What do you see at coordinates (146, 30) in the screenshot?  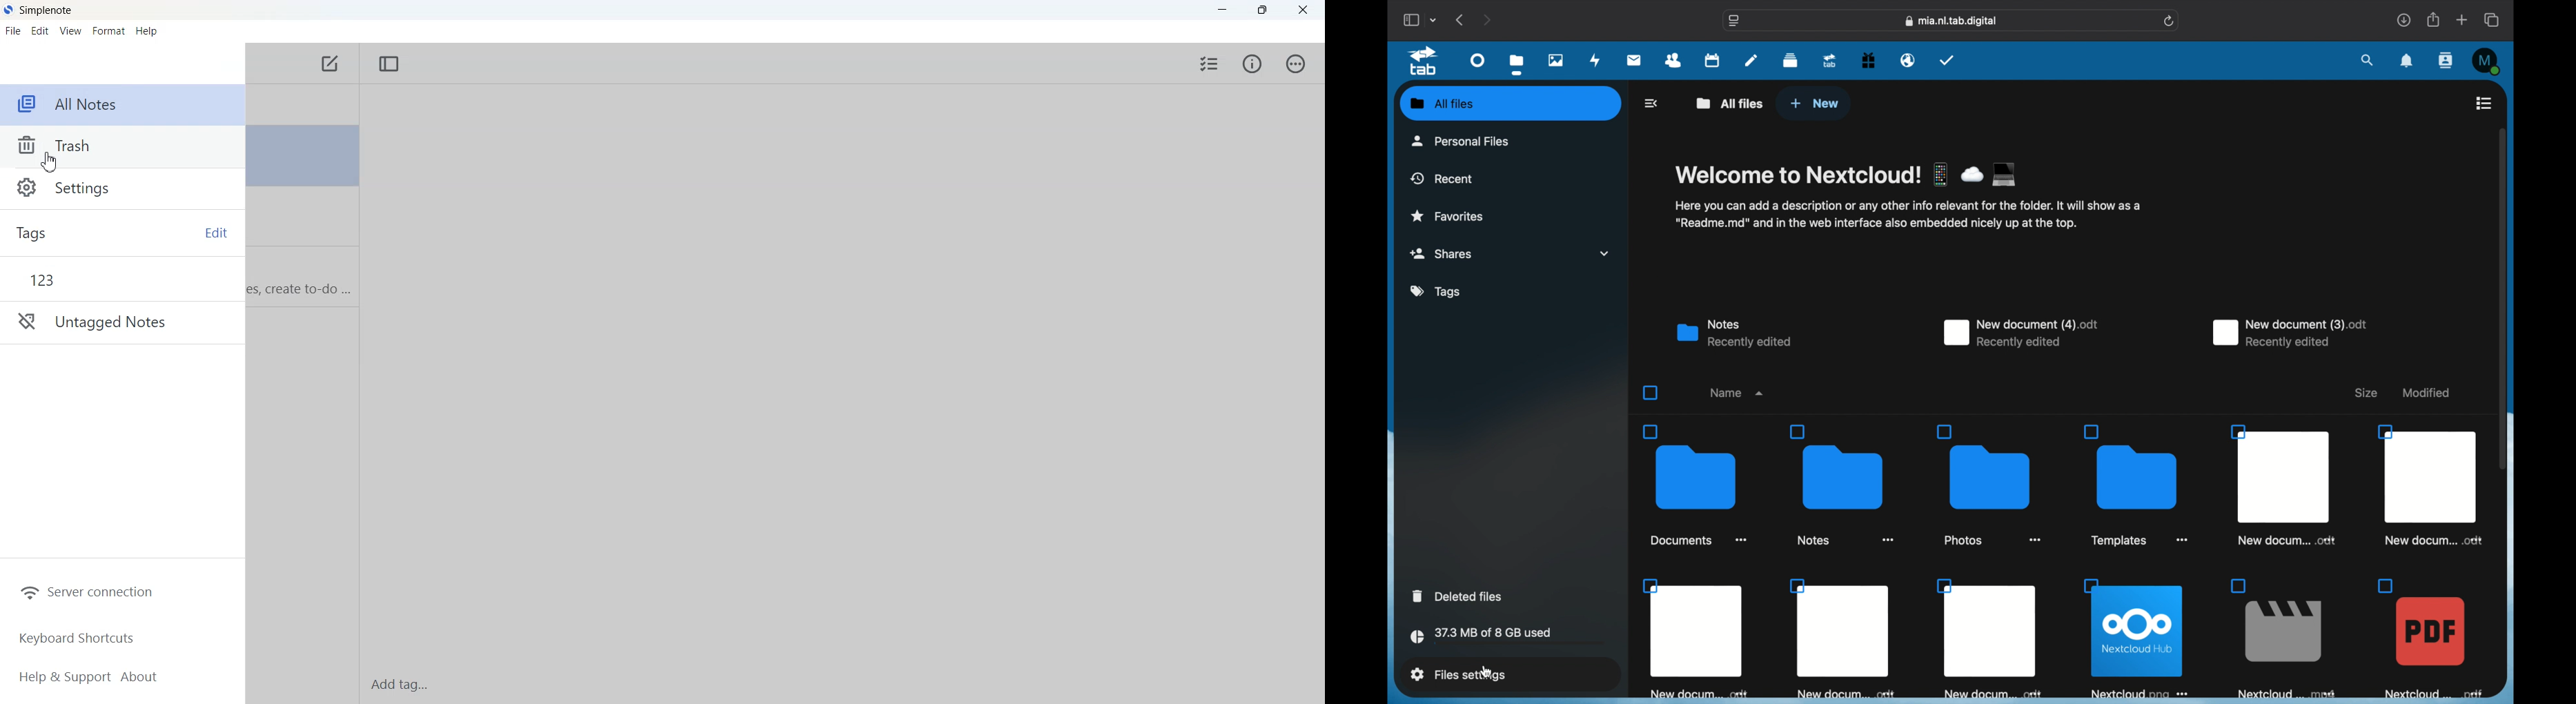 I see `Help` at bounding box center [146, 30].